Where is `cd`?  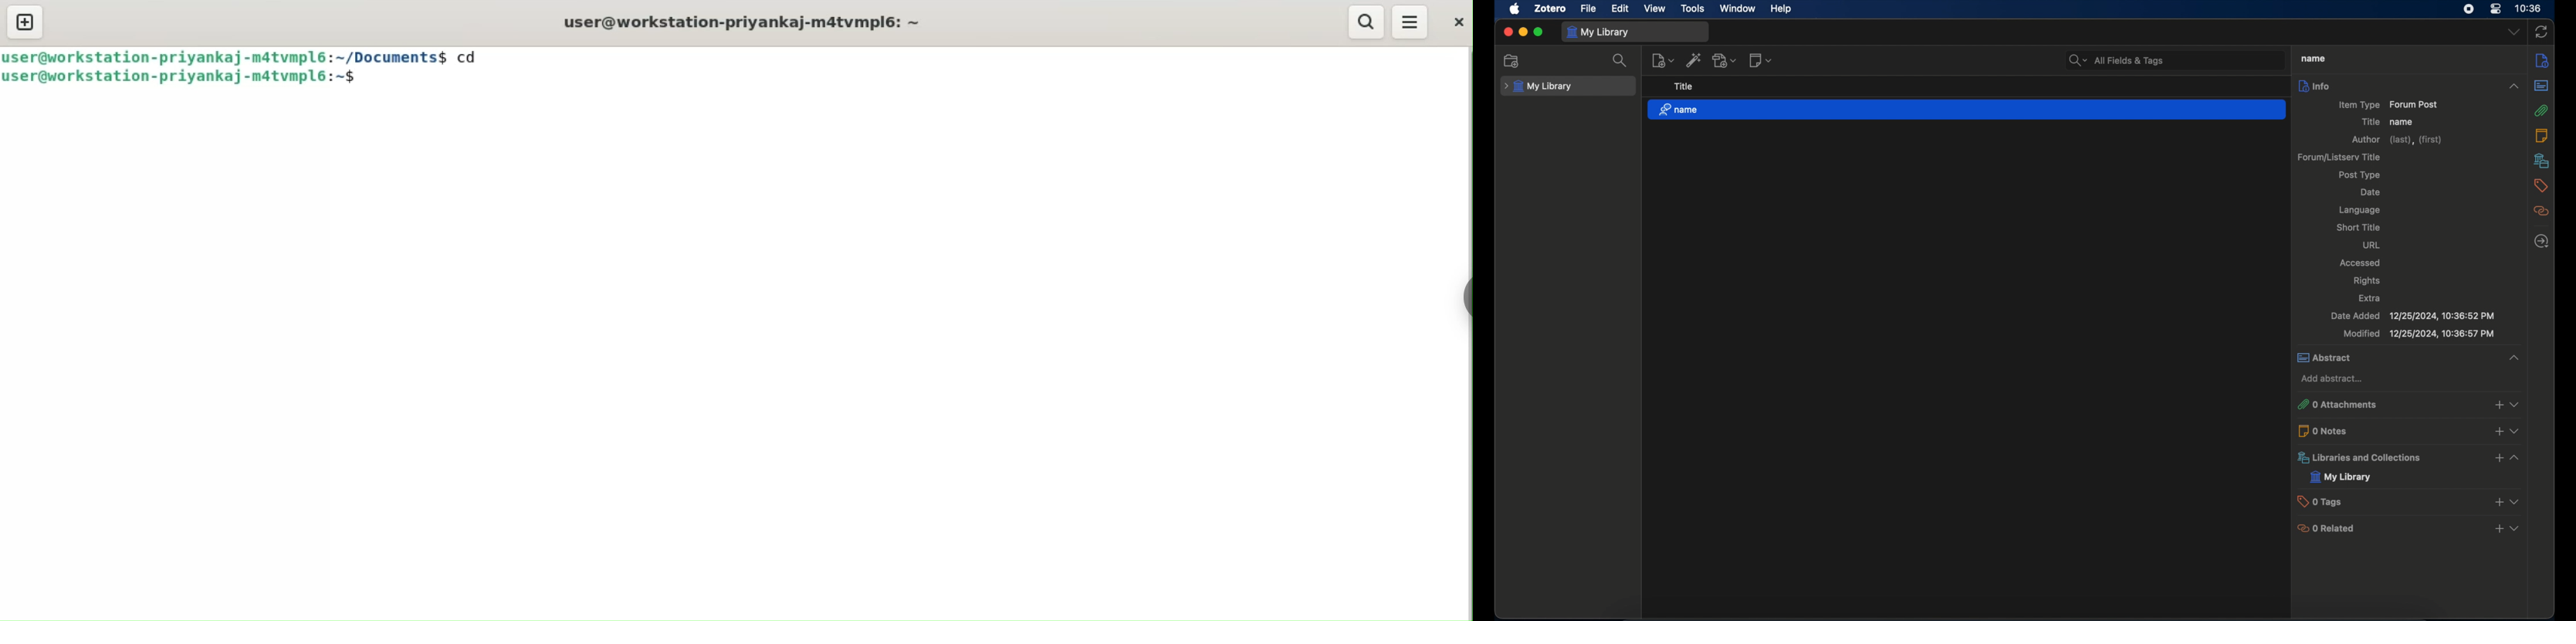 cd is located at coordinates (475, 56).